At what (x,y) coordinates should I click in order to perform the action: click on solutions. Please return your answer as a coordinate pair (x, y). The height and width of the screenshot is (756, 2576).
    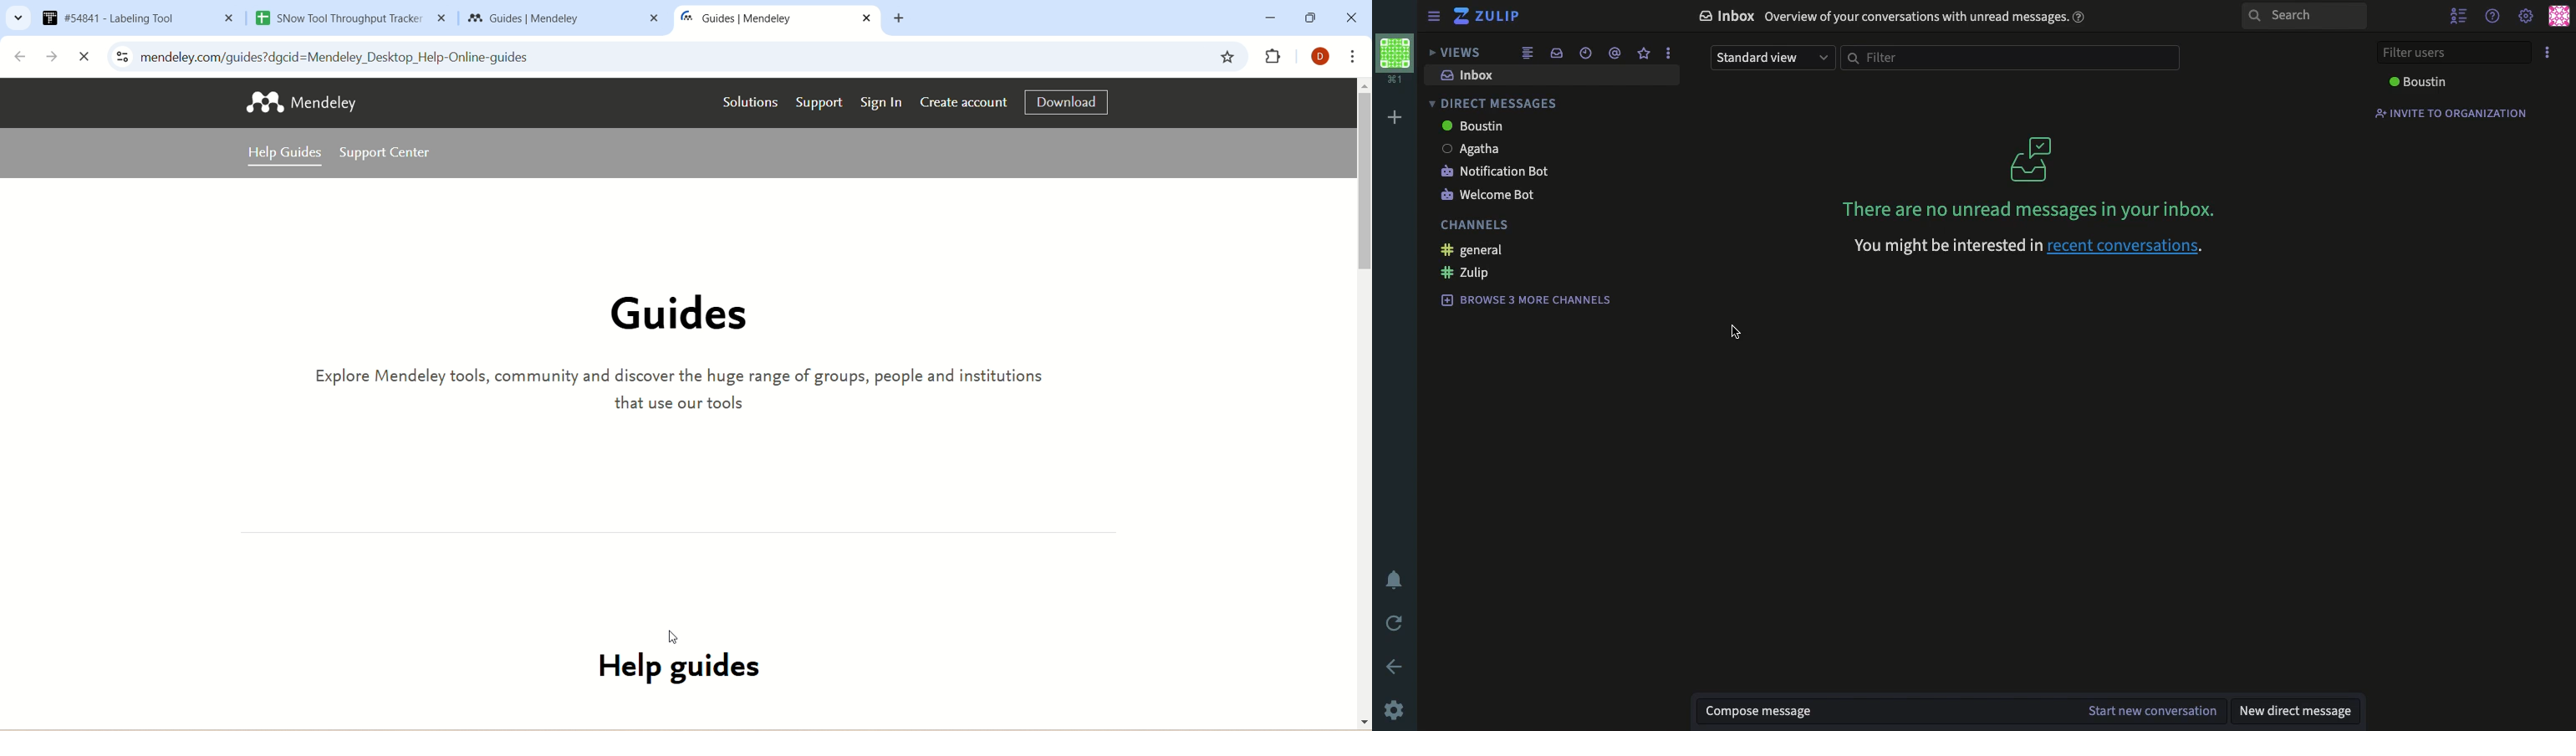
    Looking at the image, I should click on (752, 103).